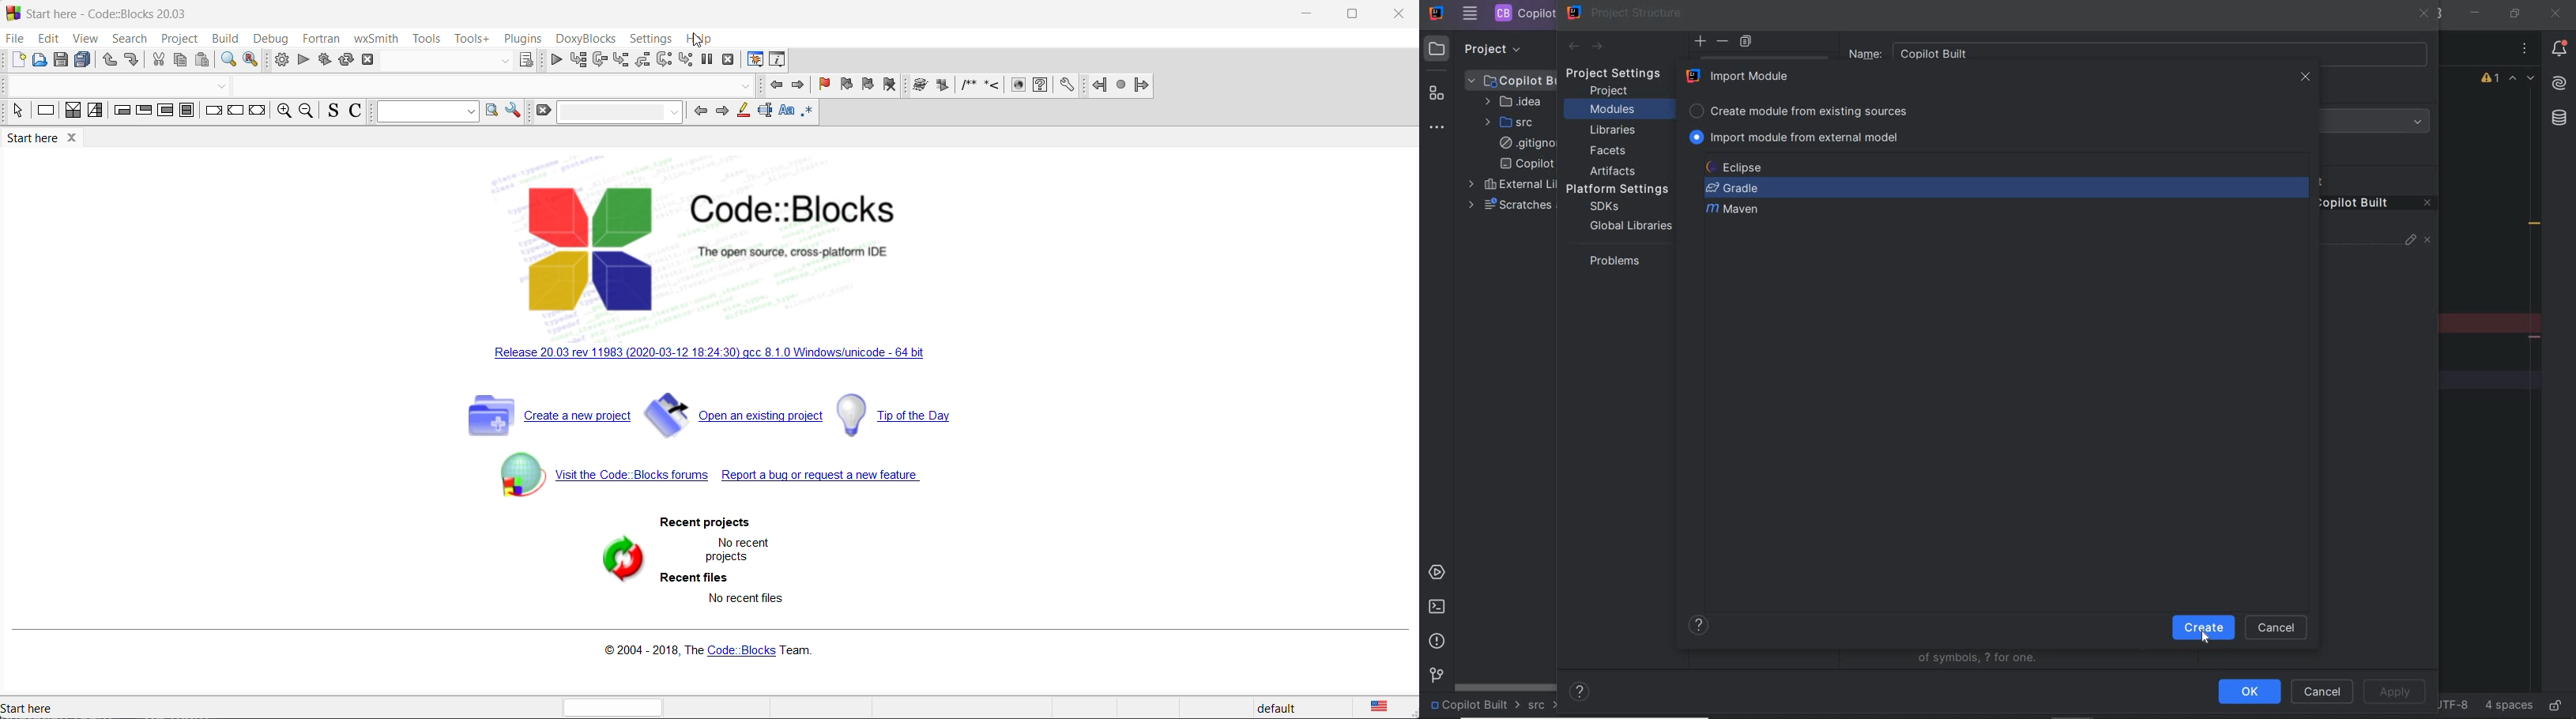 The height and width of the screenshot is (728, 2576). Describe the element at coordinates (2322, 693) in the screenshot. I see `cancel` at that location.